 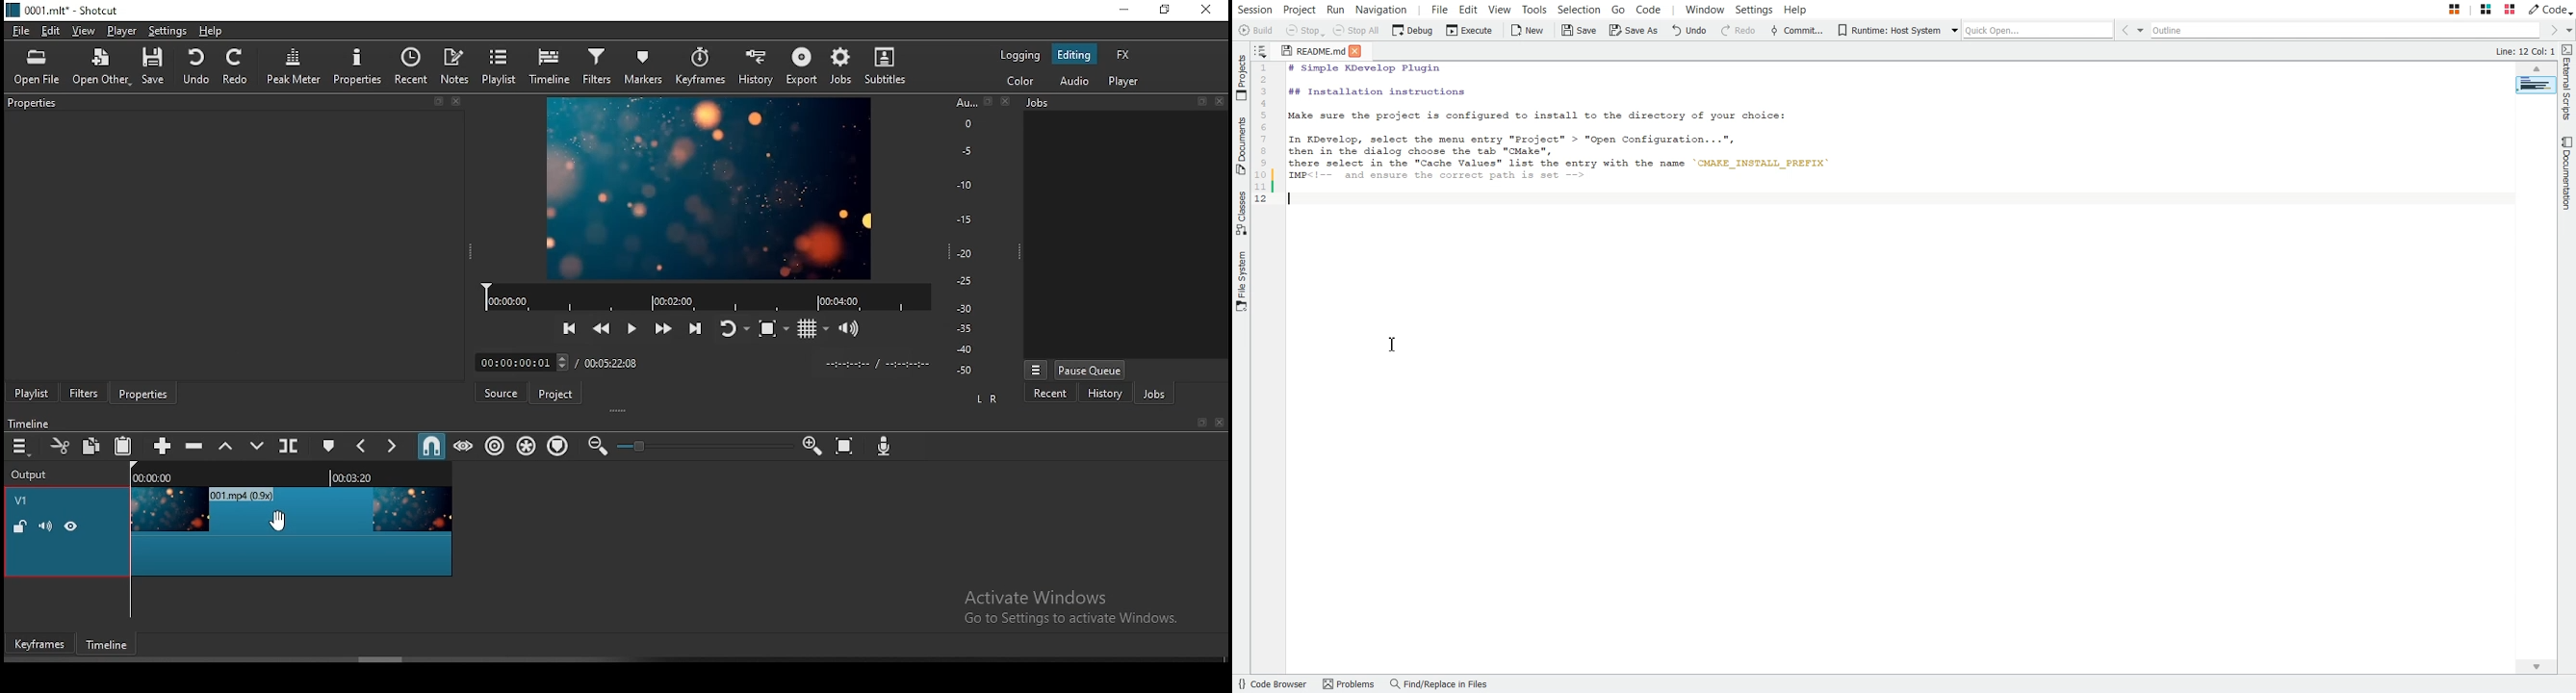 What do you see at coordinates (288, 447) in the screenshot?
I see `split at playhead` at bounding box center [288, 447].